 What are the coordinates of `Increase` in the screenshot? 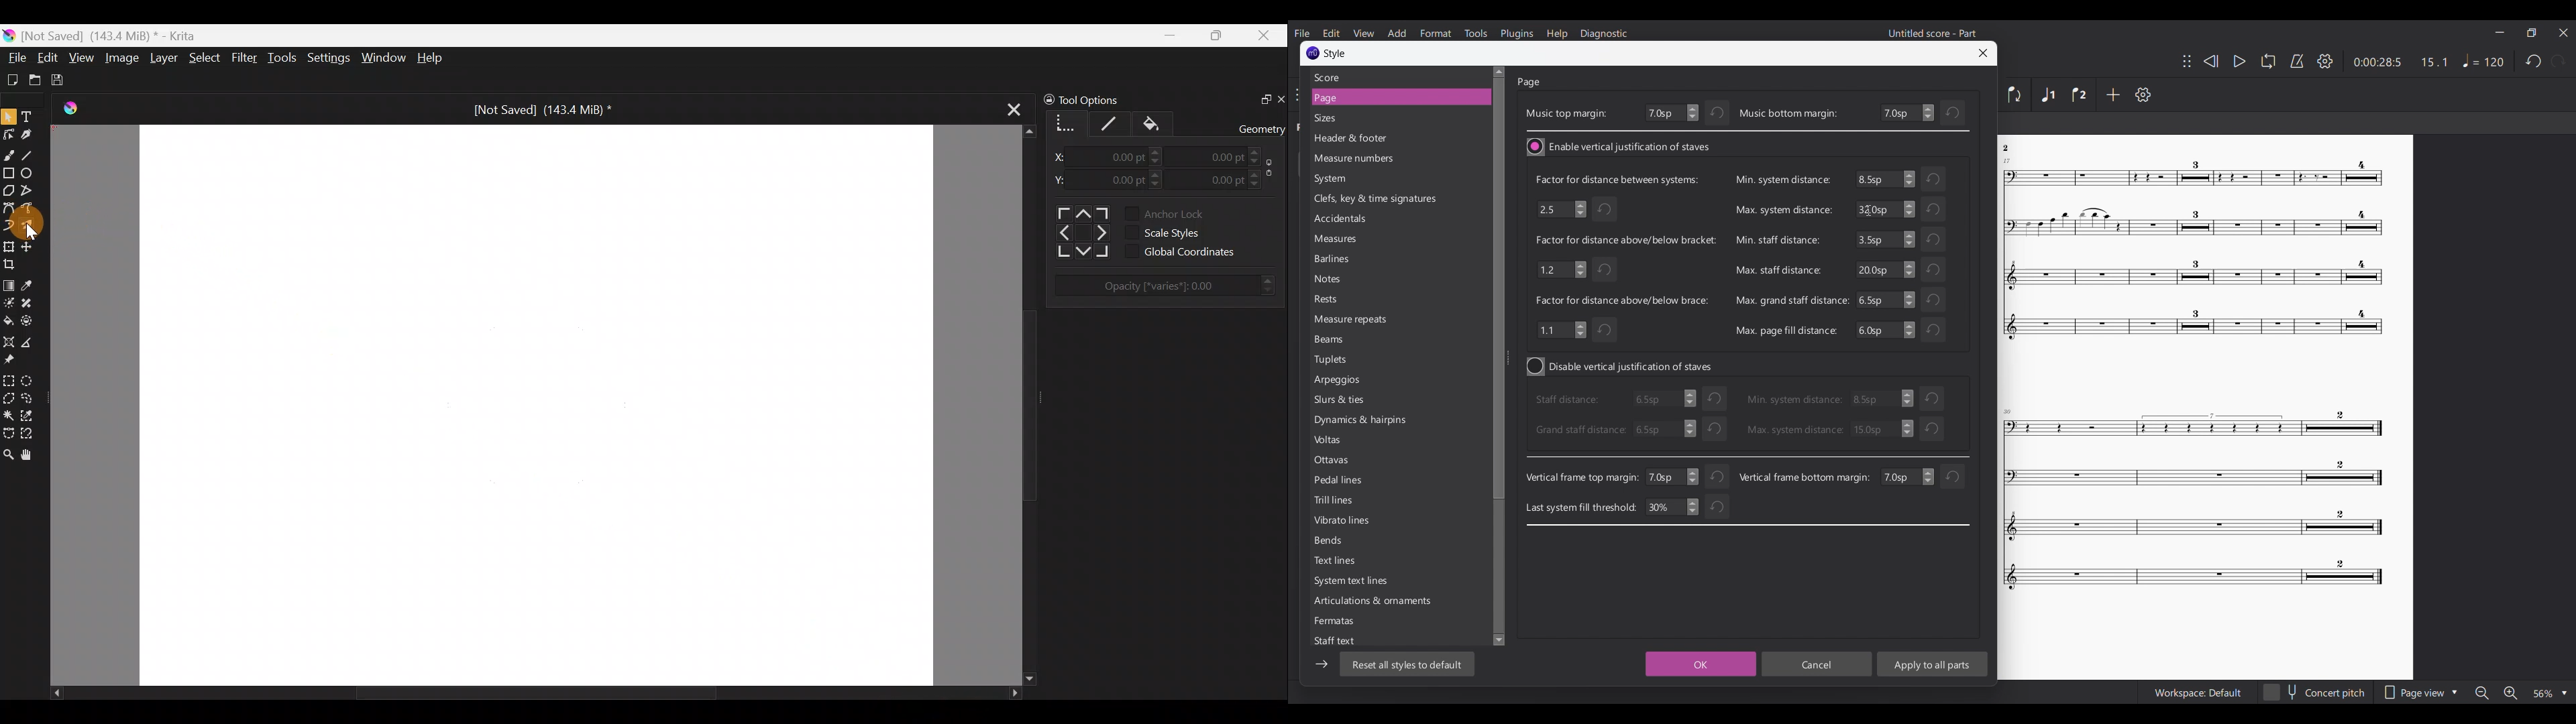 It's located at (1156, 151).